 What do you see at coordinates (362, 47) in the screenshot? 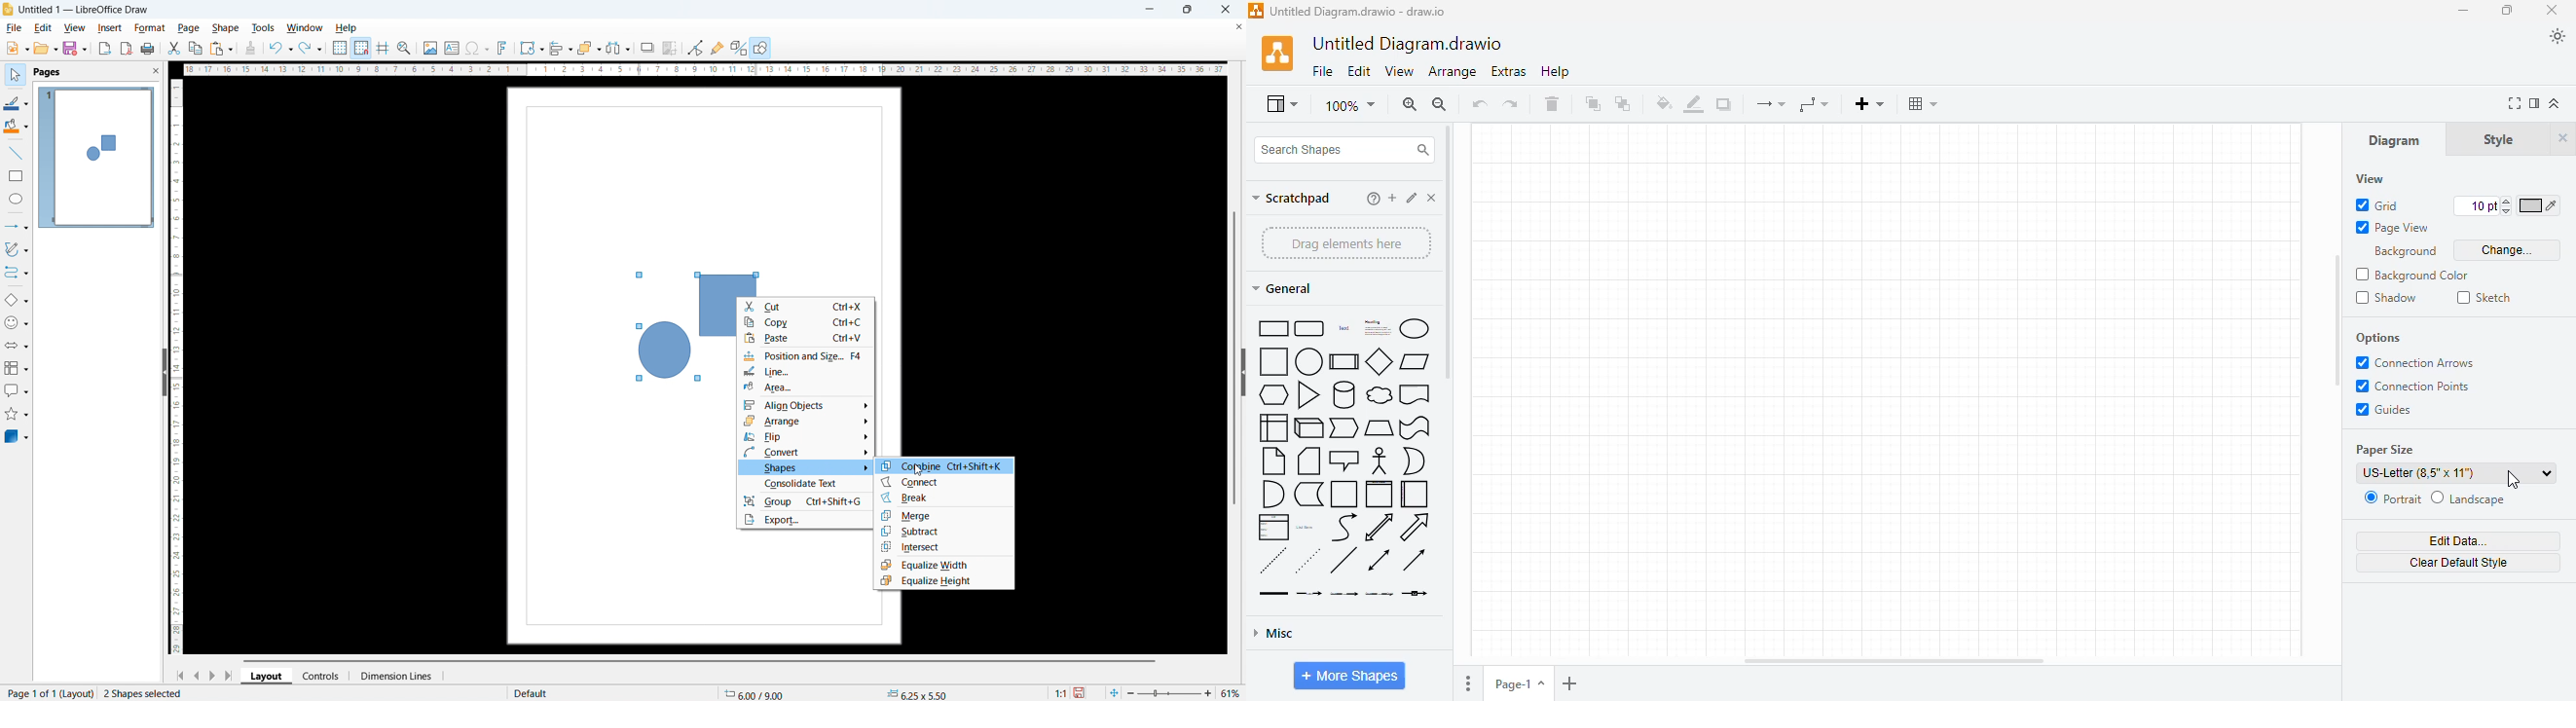
I see `snap to grid` at bounding box center [362, 47].